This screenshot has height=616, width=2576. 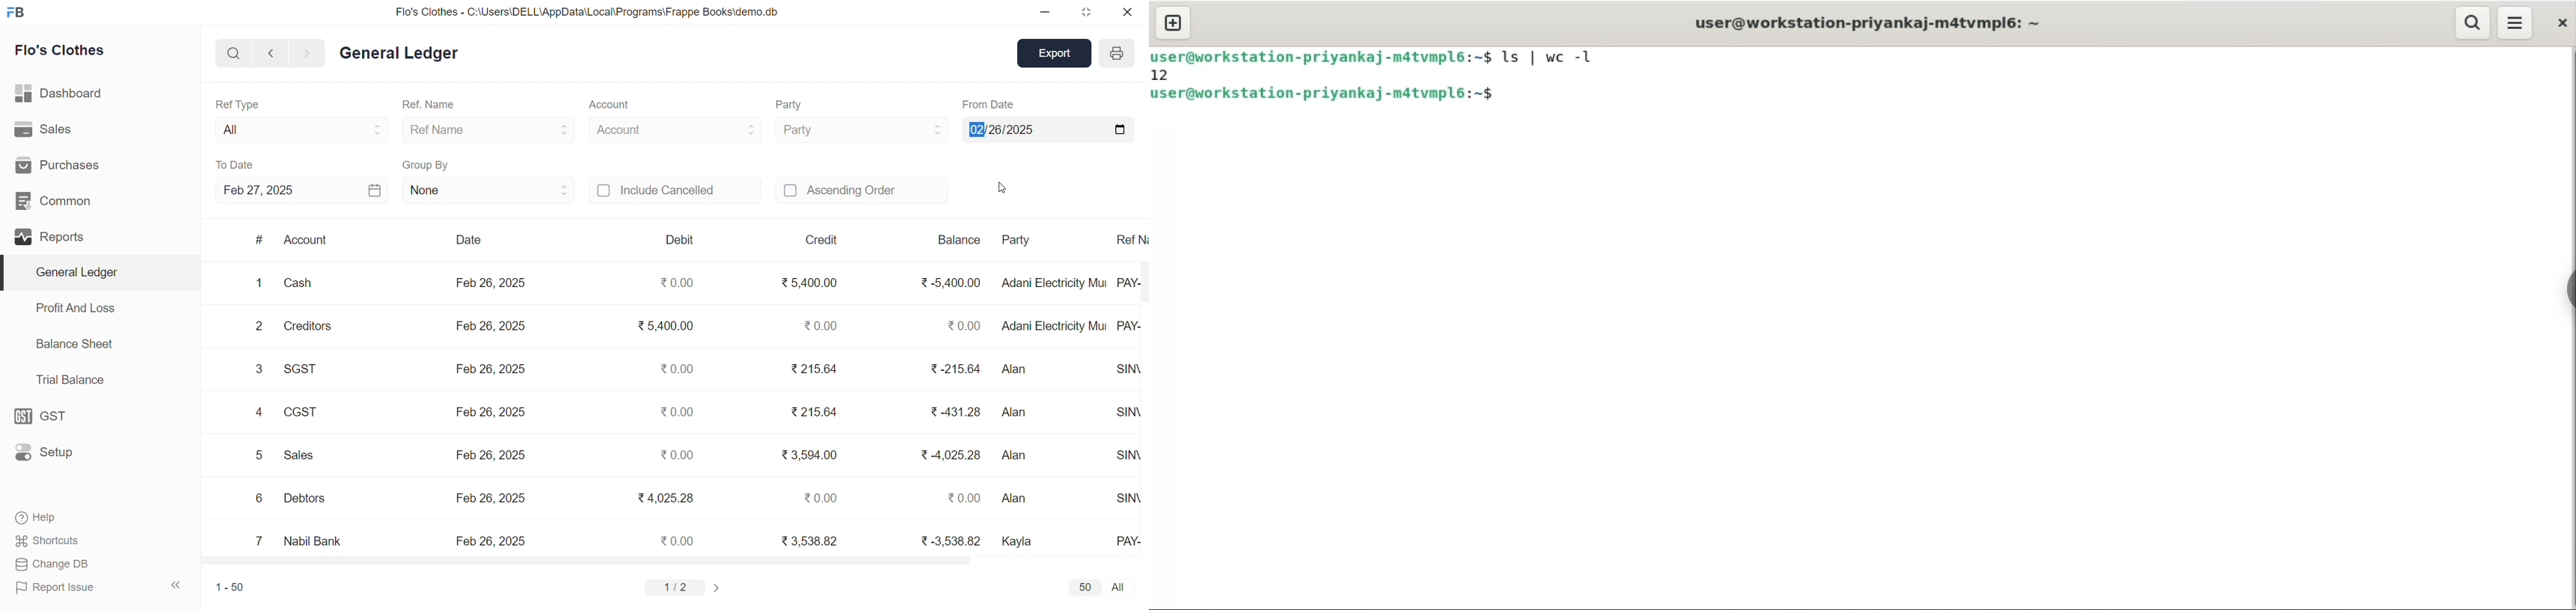 I want to click on Ref N.., so click(x=1129, y=239).